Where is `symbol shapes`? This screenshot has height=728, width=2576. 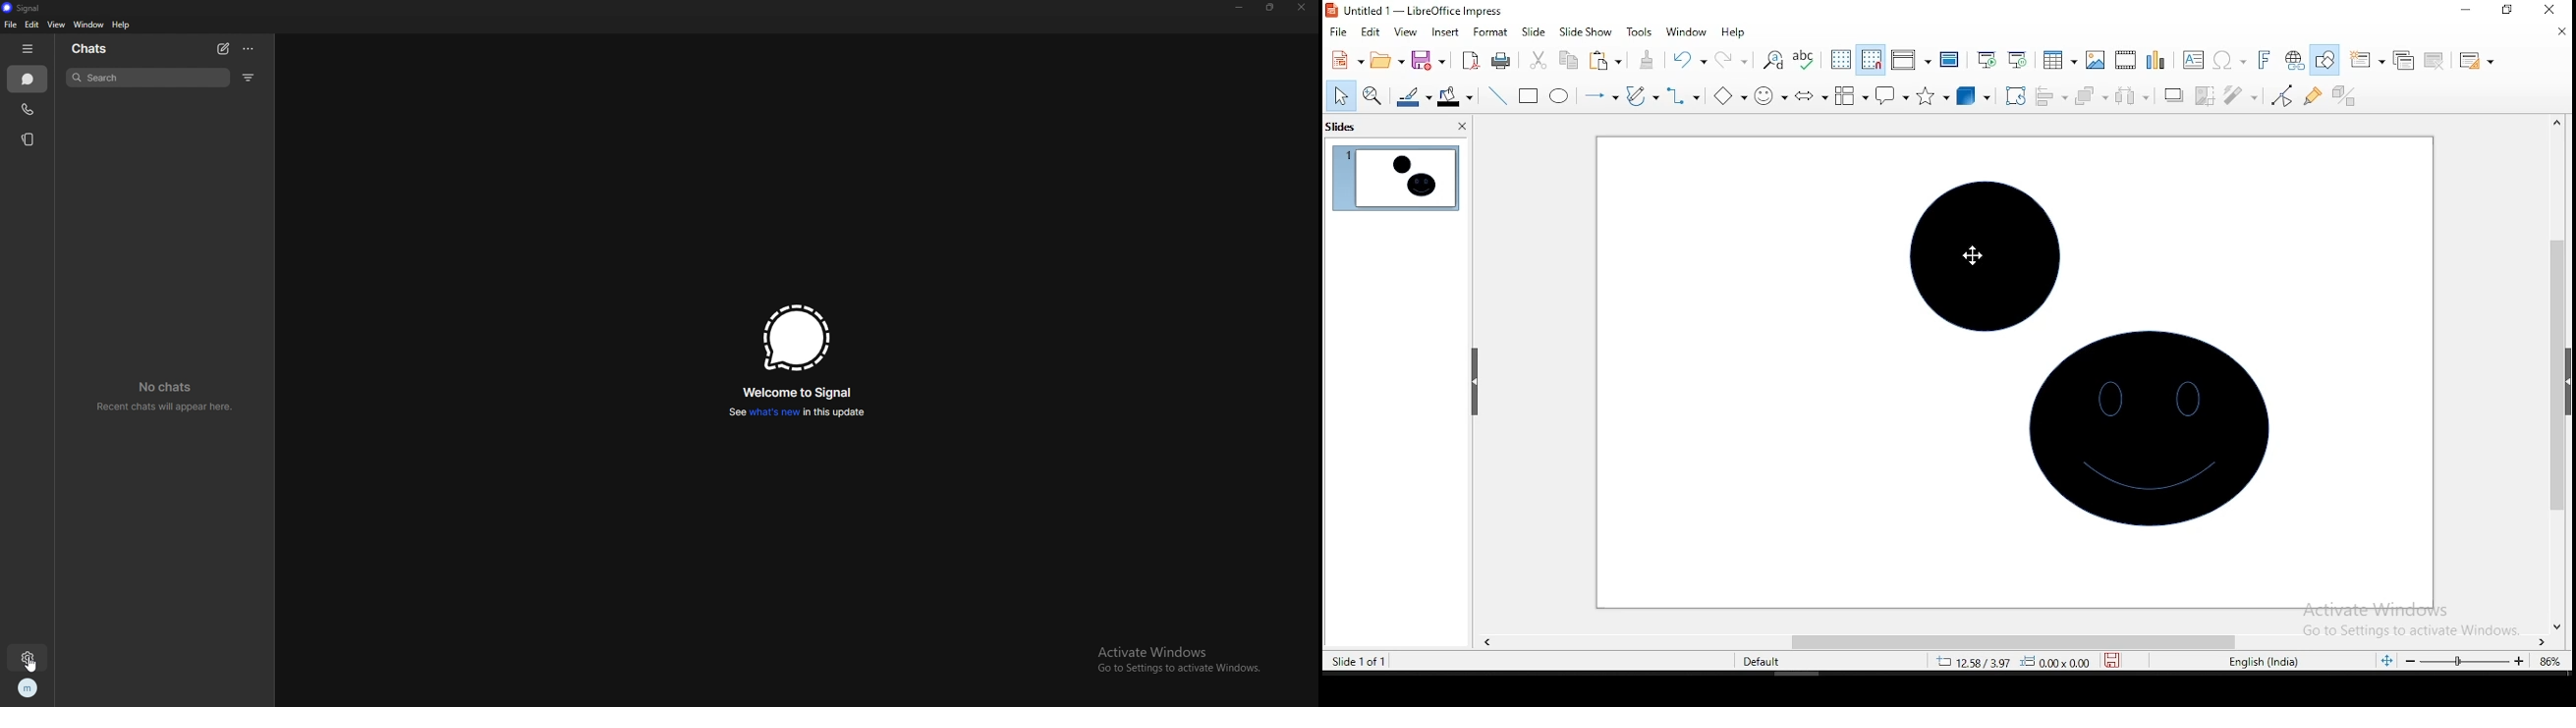 symbol shapes is located at coordinates (1768, 95).